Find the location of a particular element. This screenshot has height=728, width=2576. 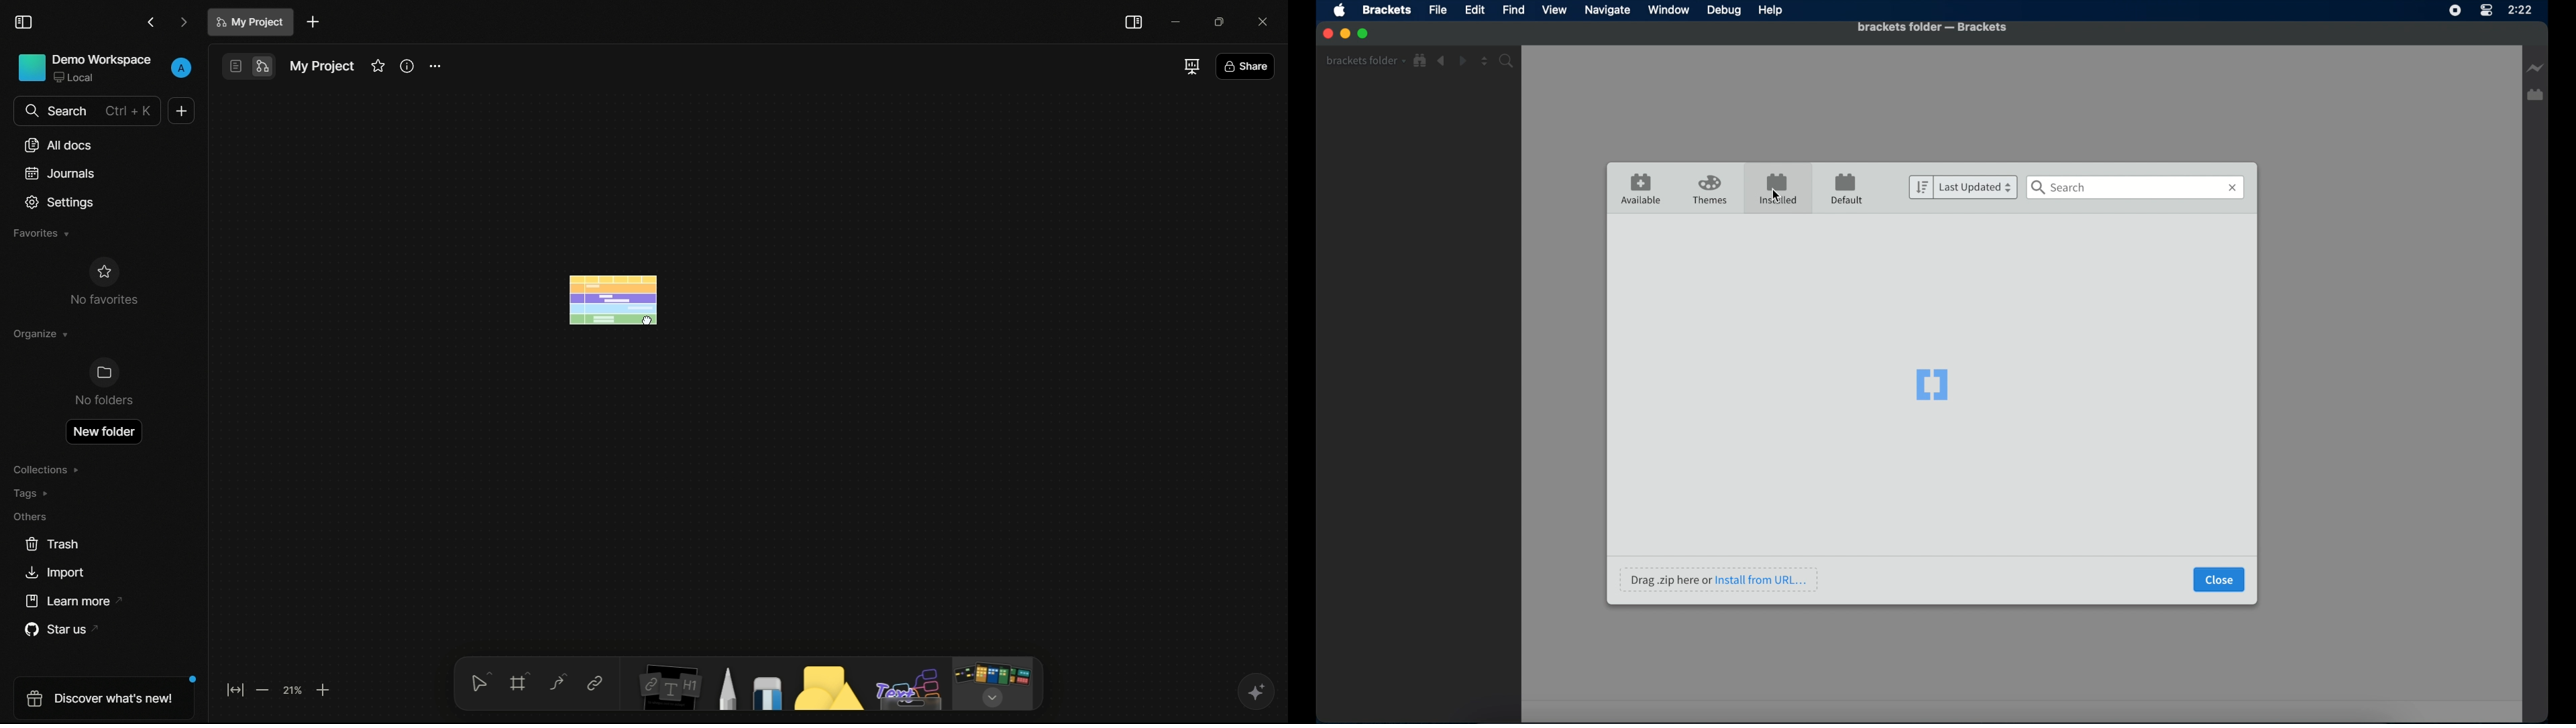

brackets is located at coordinates (1387, 11).